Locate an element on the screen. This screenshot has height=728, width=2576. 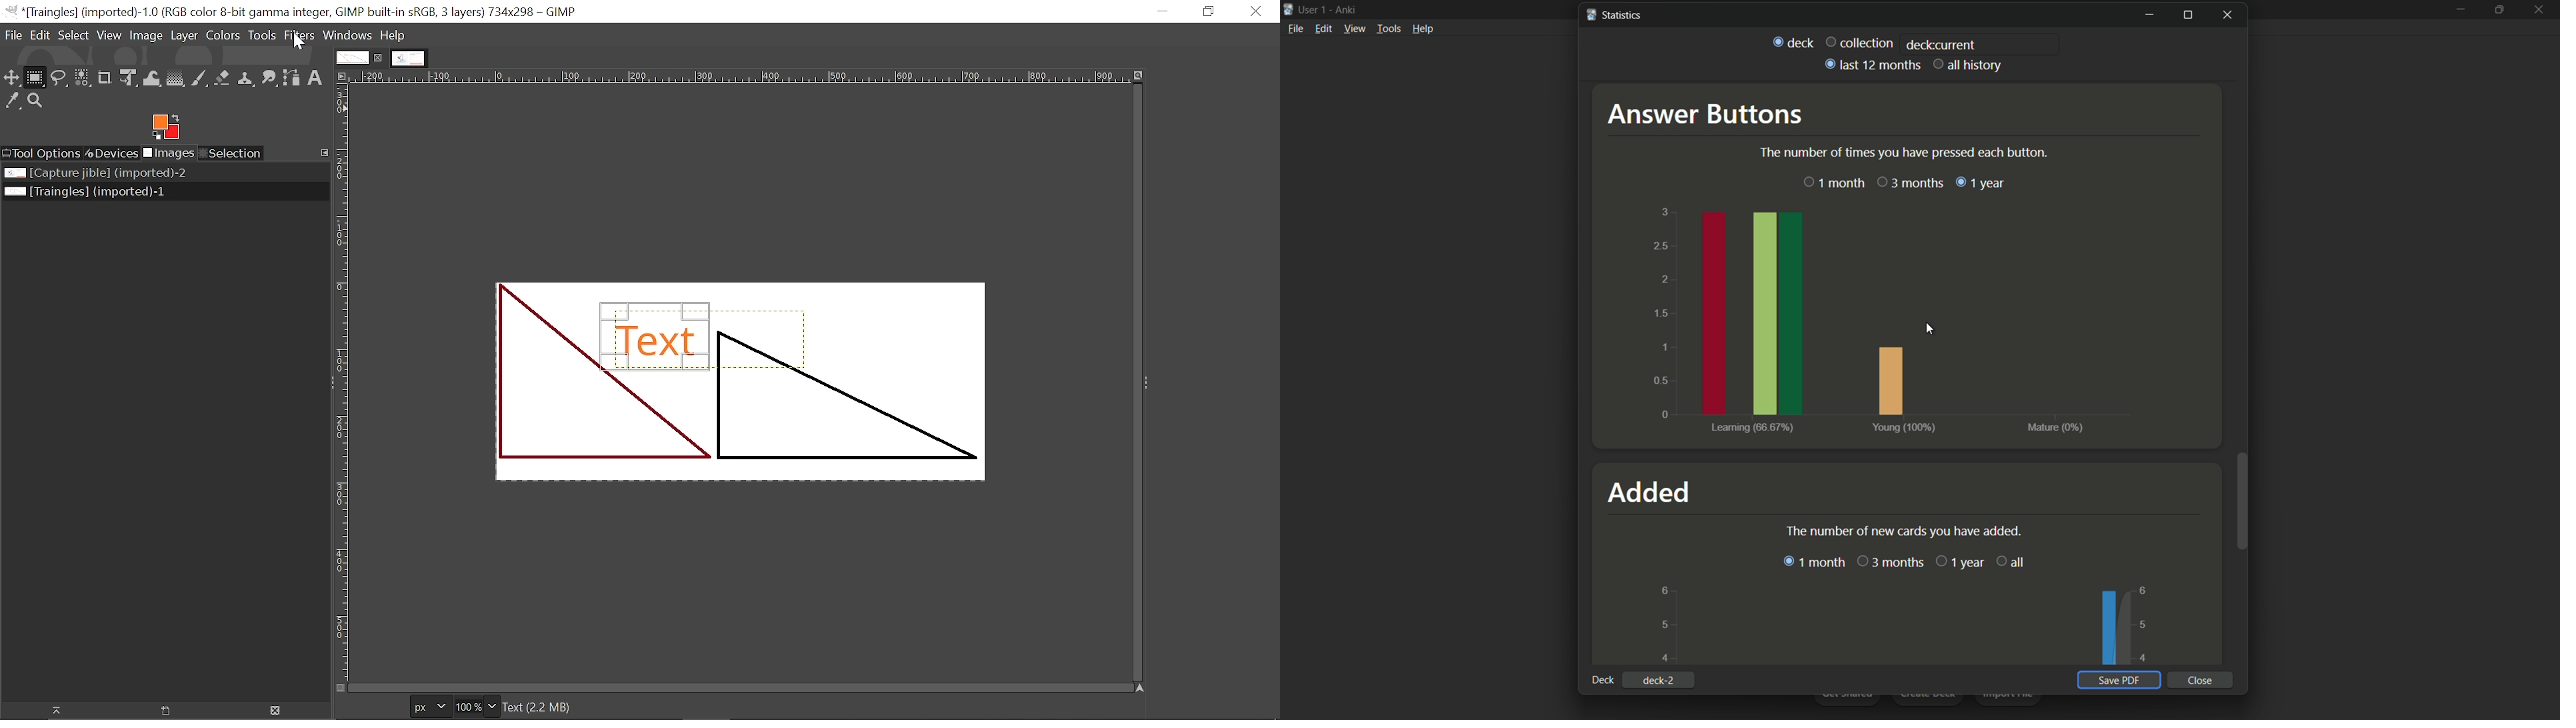
all is located at coordinates (2011, 561).